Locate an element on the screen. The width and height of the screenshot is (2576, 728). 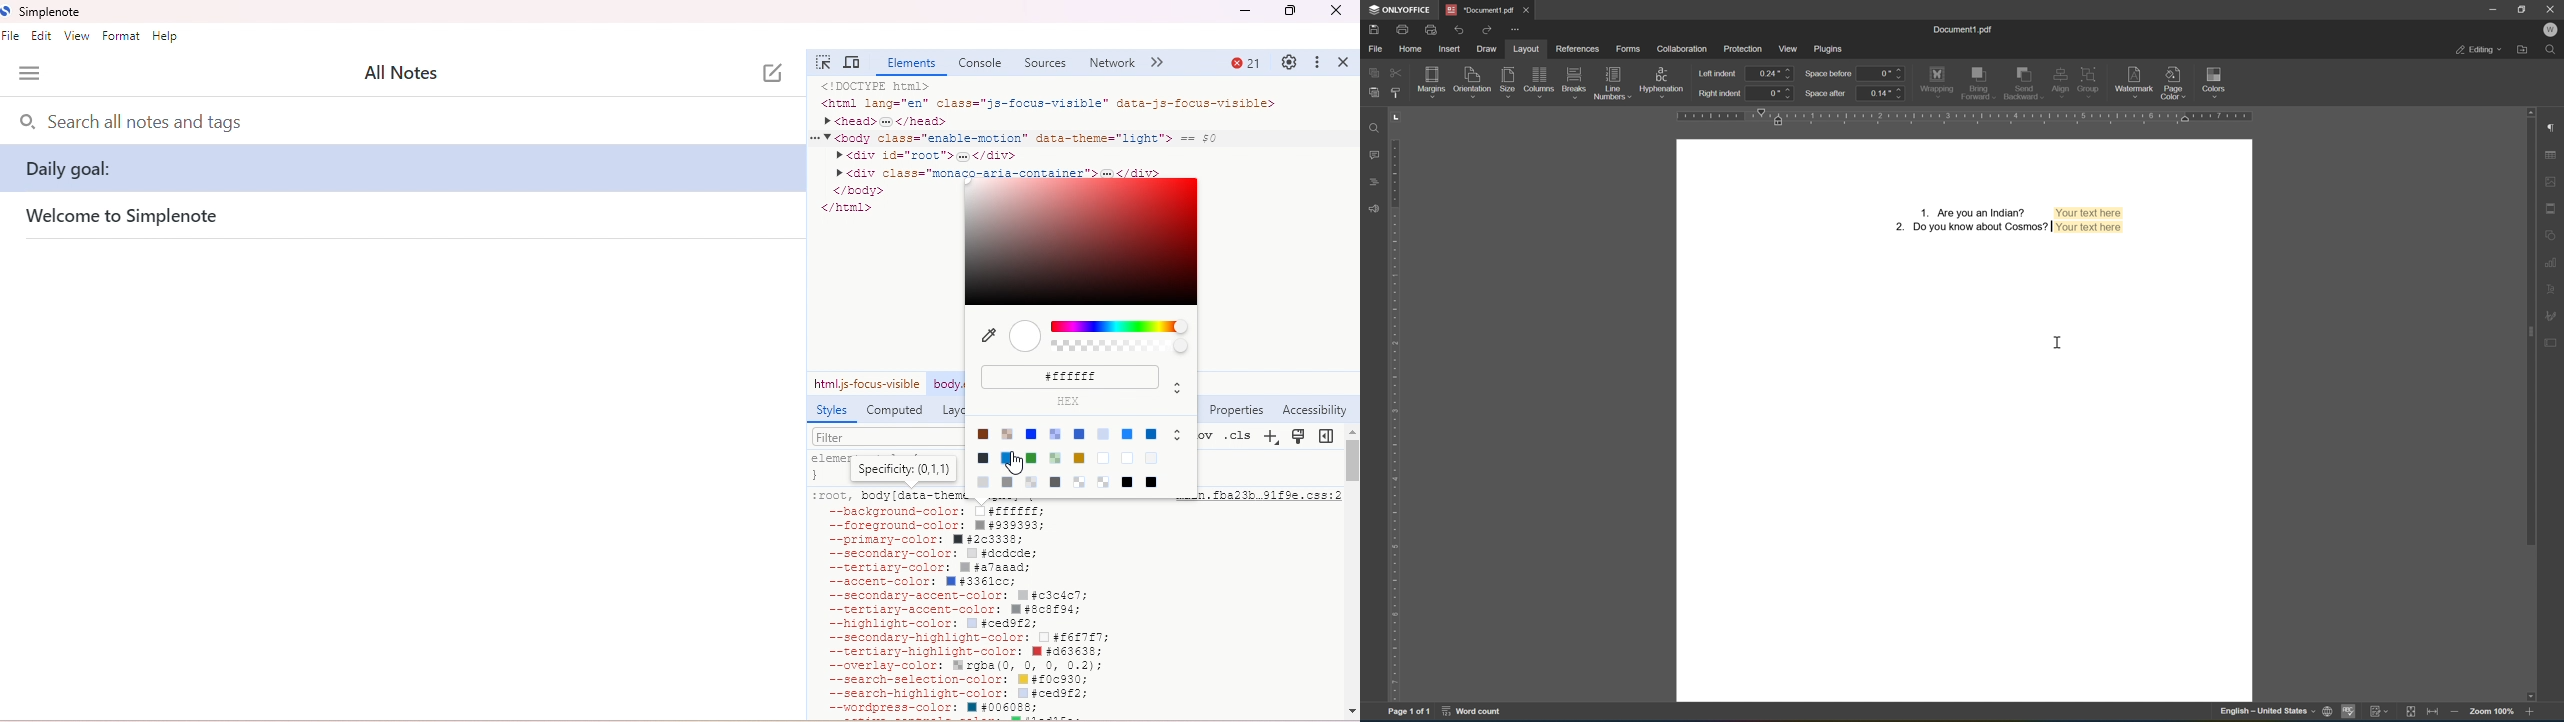
headings is located at coordinates (1372, 181).